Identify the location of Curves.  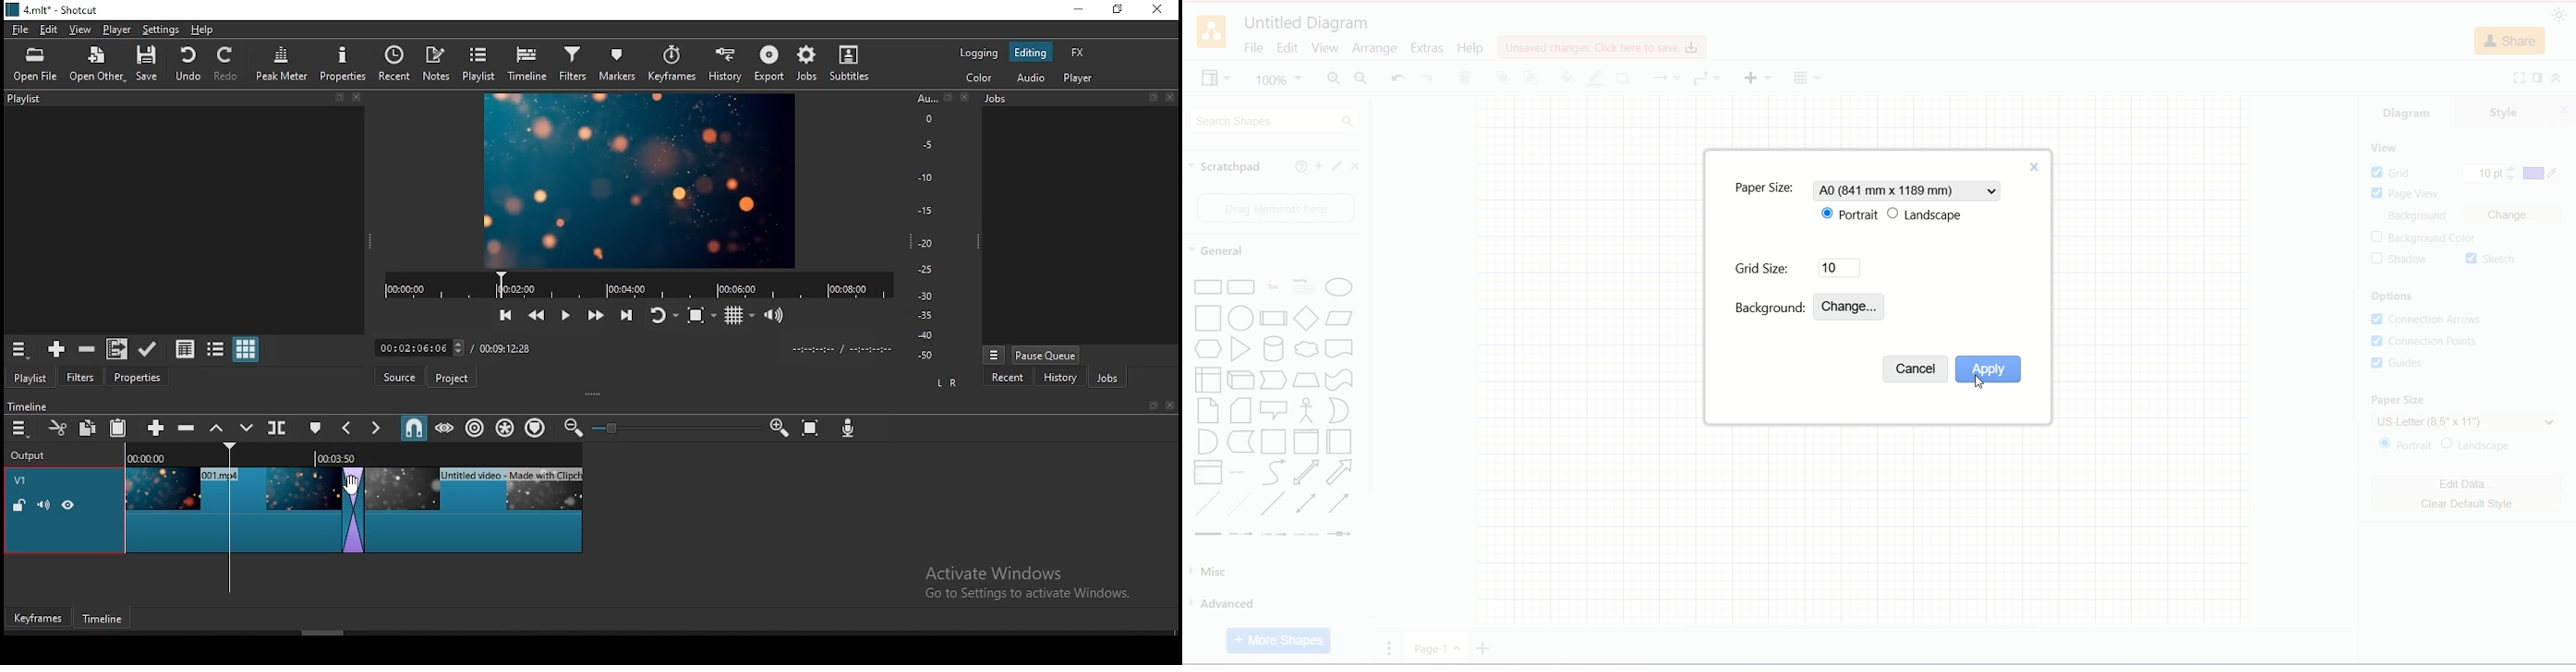
(1273, 474).